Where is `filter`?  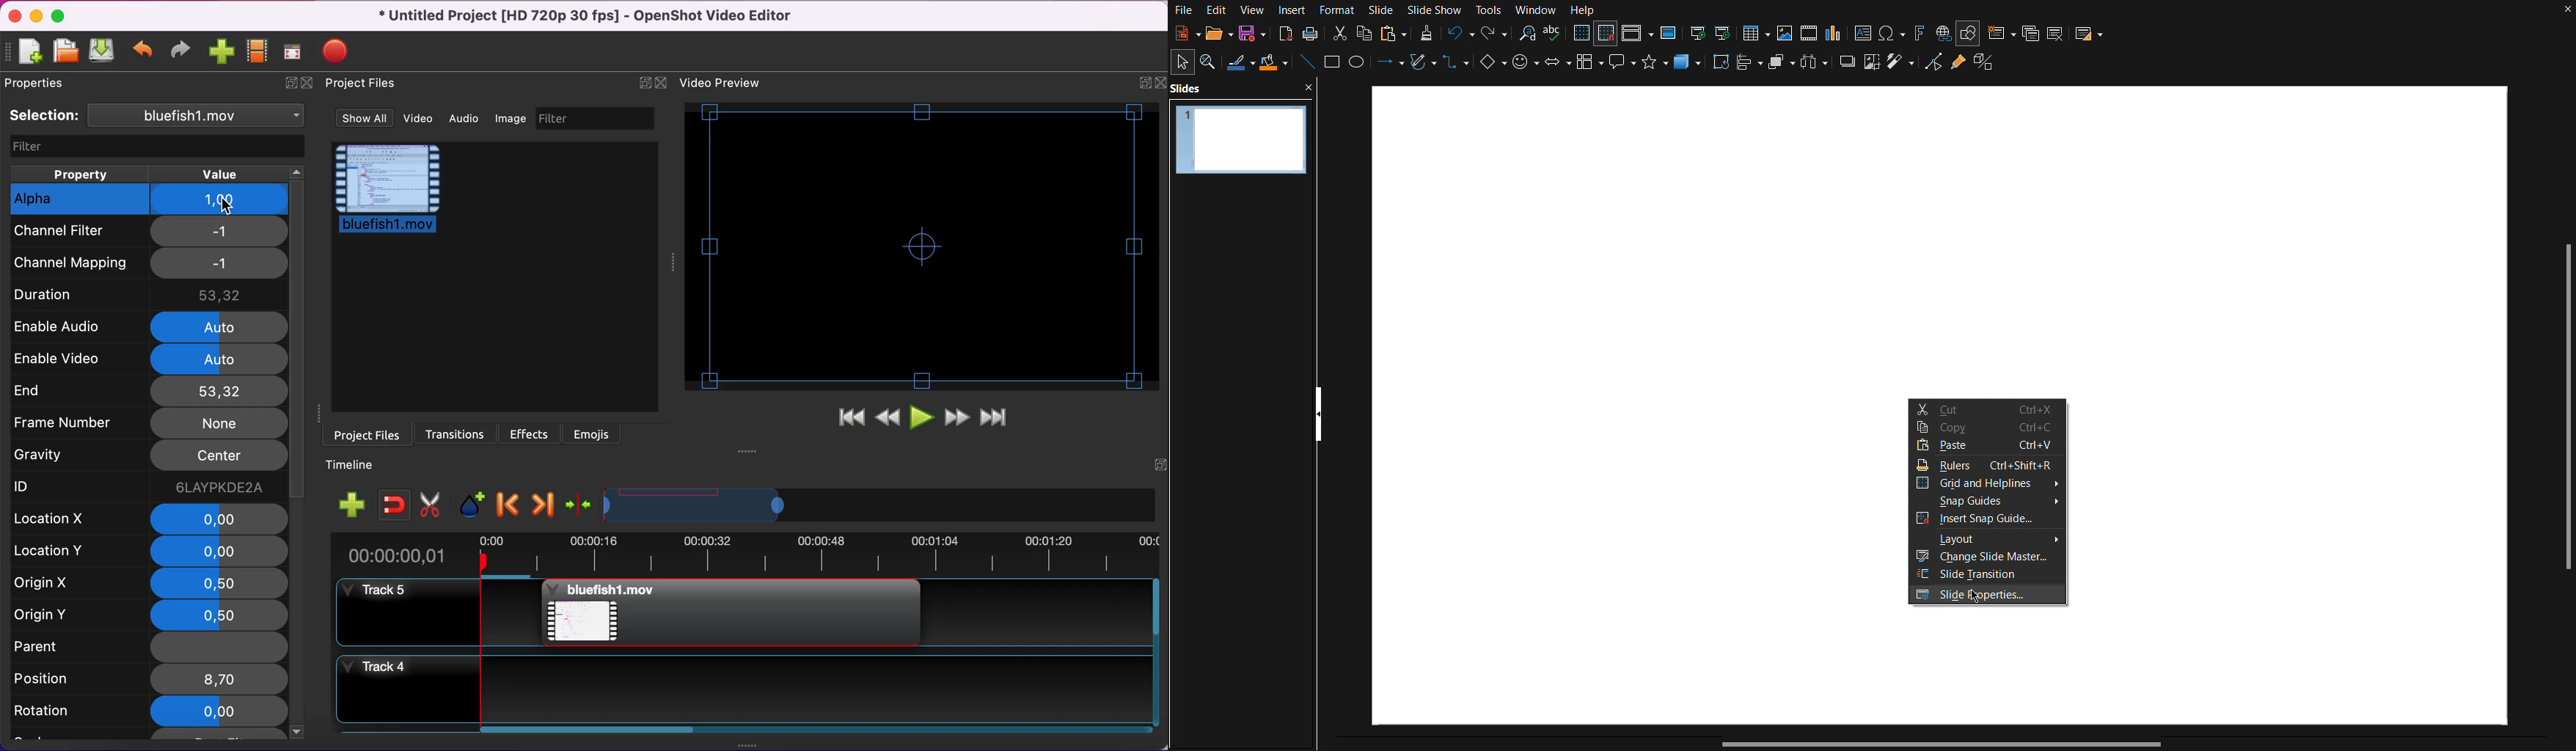 filter is located at coordinates (155, 146).